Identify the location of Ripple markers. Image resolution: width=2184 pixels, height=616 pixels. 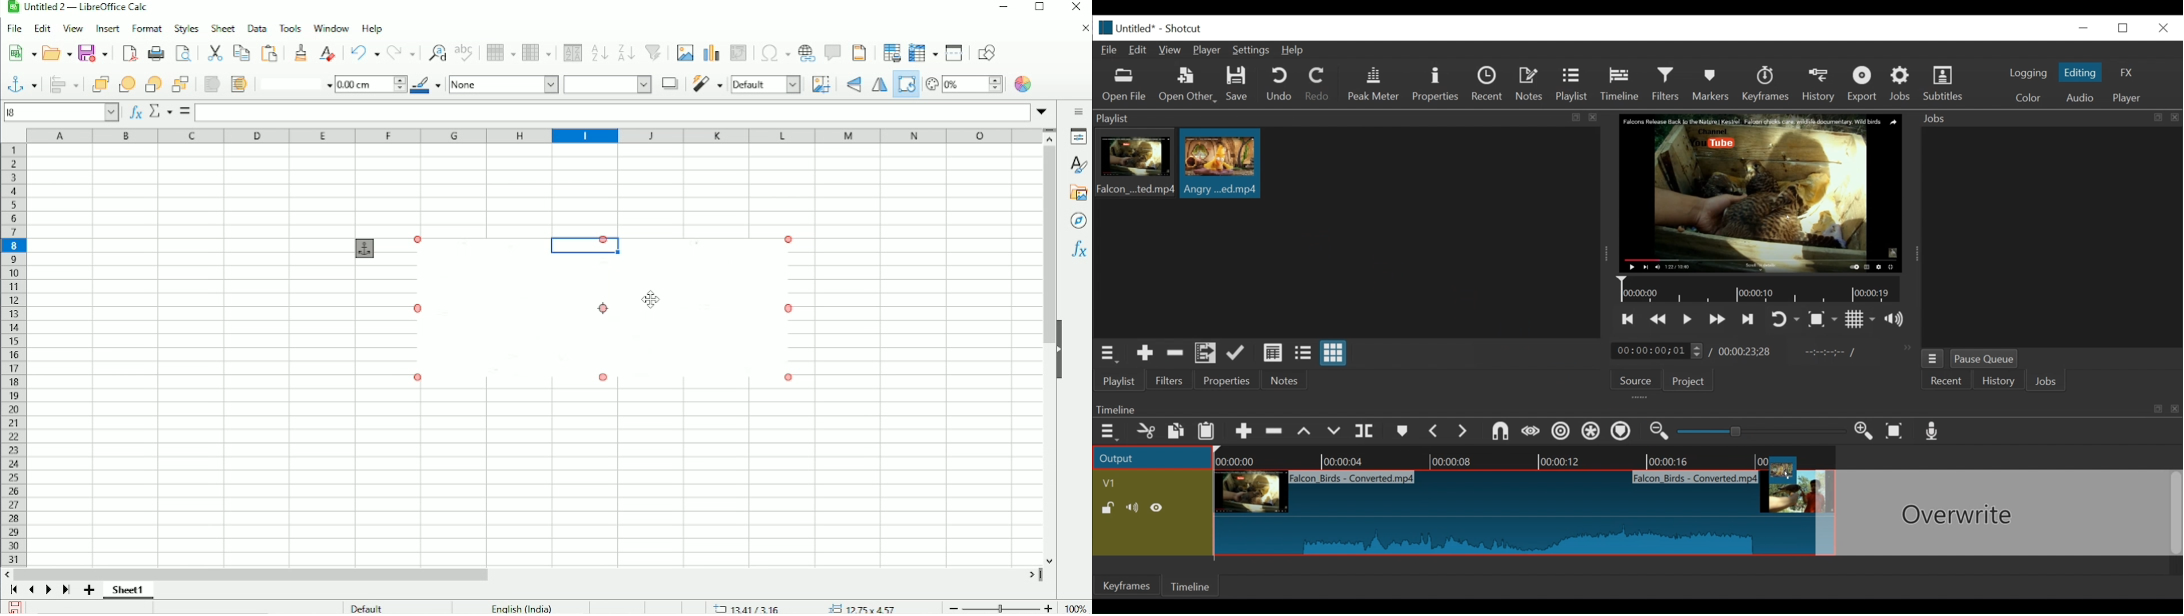
(1624, 433).